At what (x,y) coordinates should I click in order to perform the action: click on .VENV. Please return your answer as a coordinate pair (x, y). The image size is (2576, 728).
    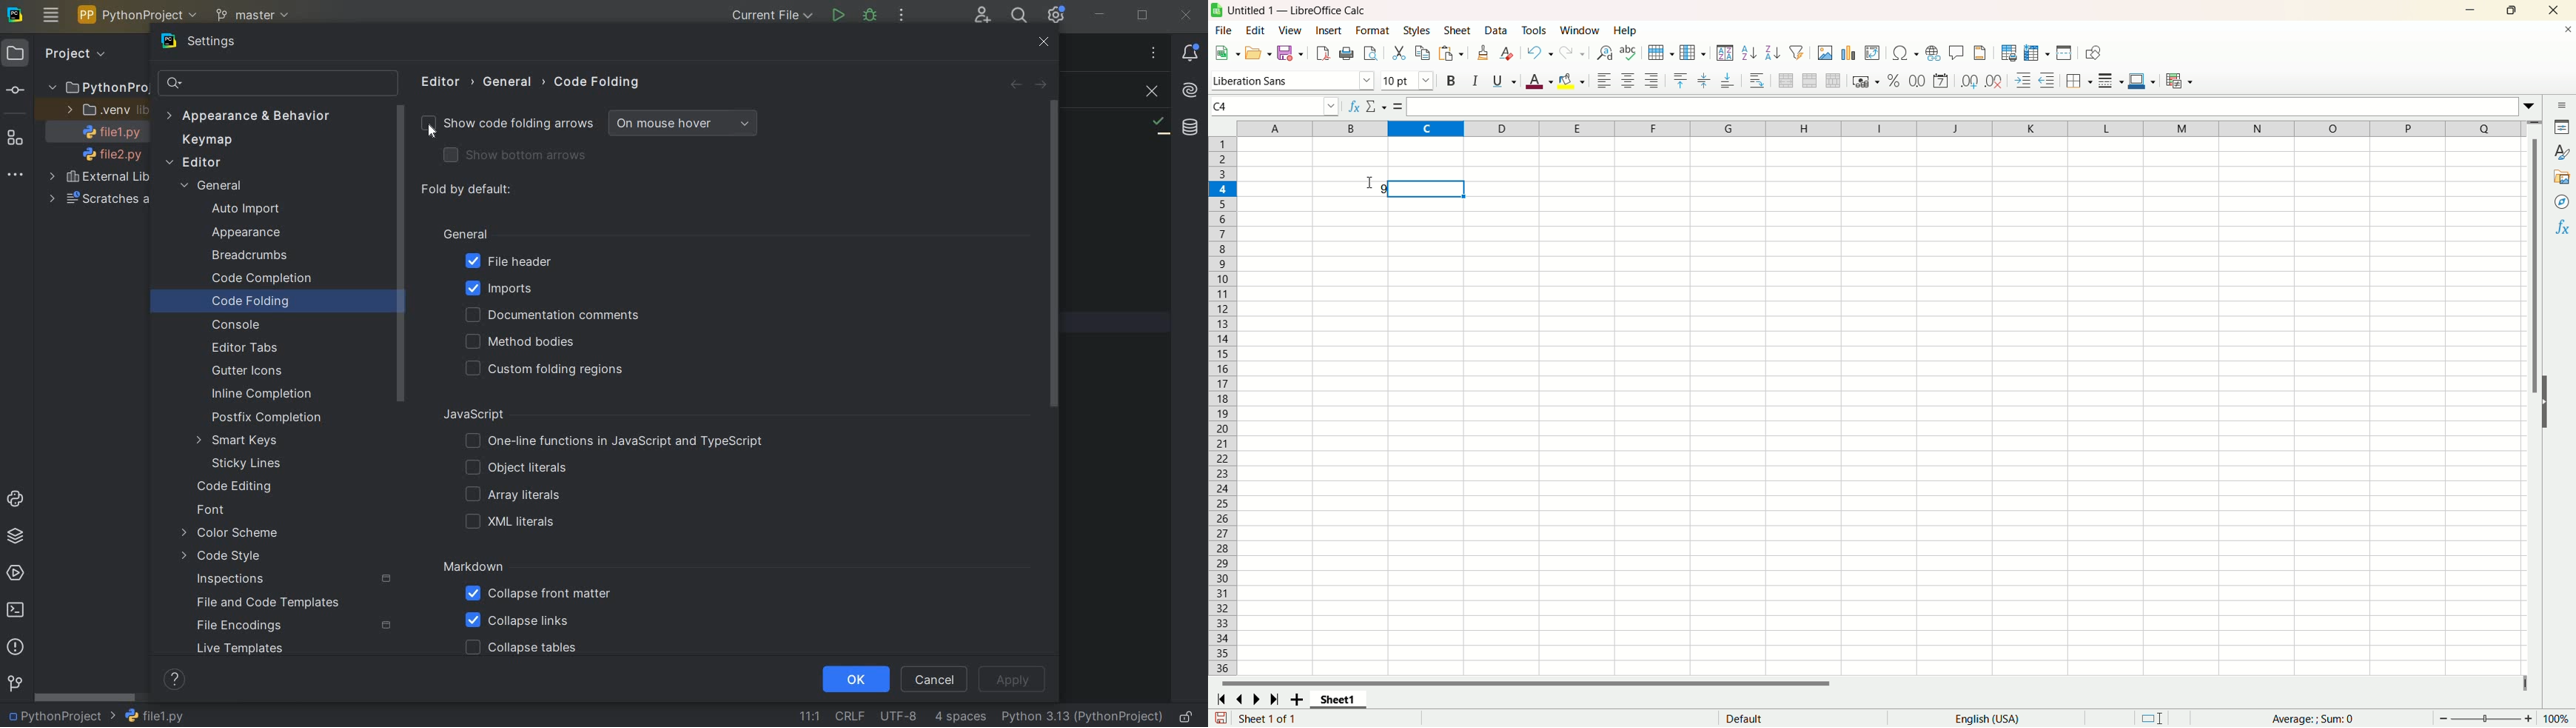
    Looking at the image, I should click on (105, 110).